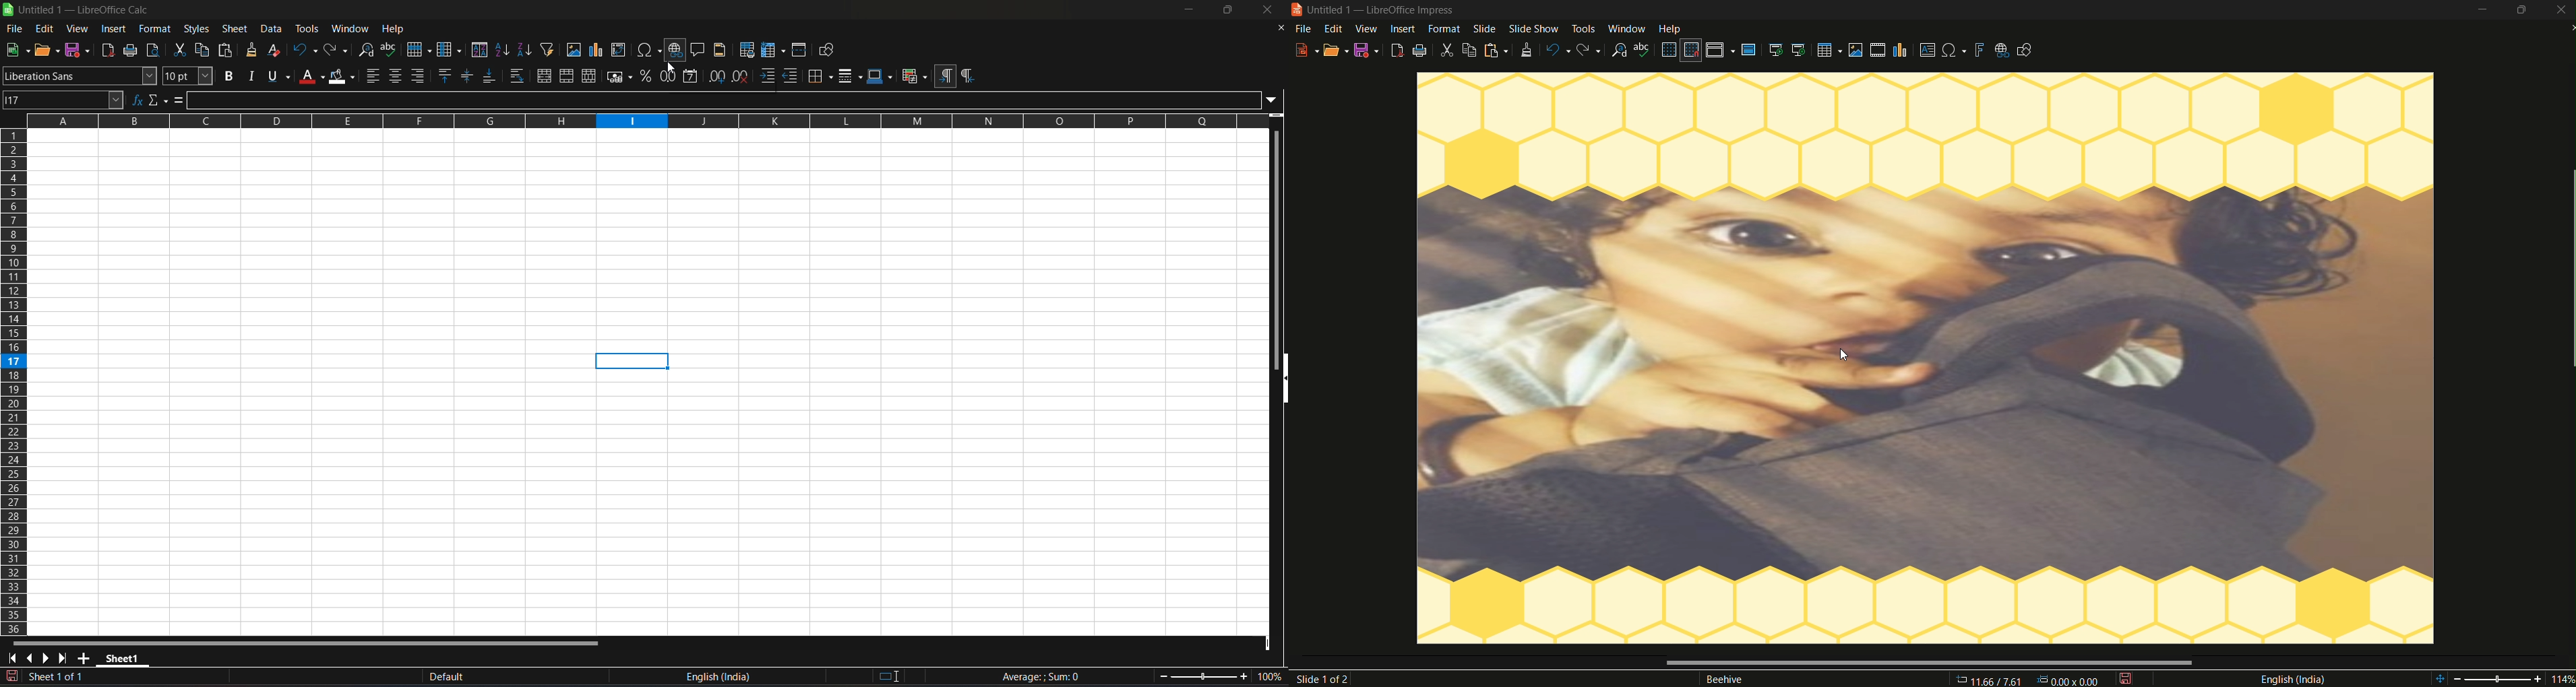 The image size is (2576, 700). I want to click on sort descending, so click(526, 49).